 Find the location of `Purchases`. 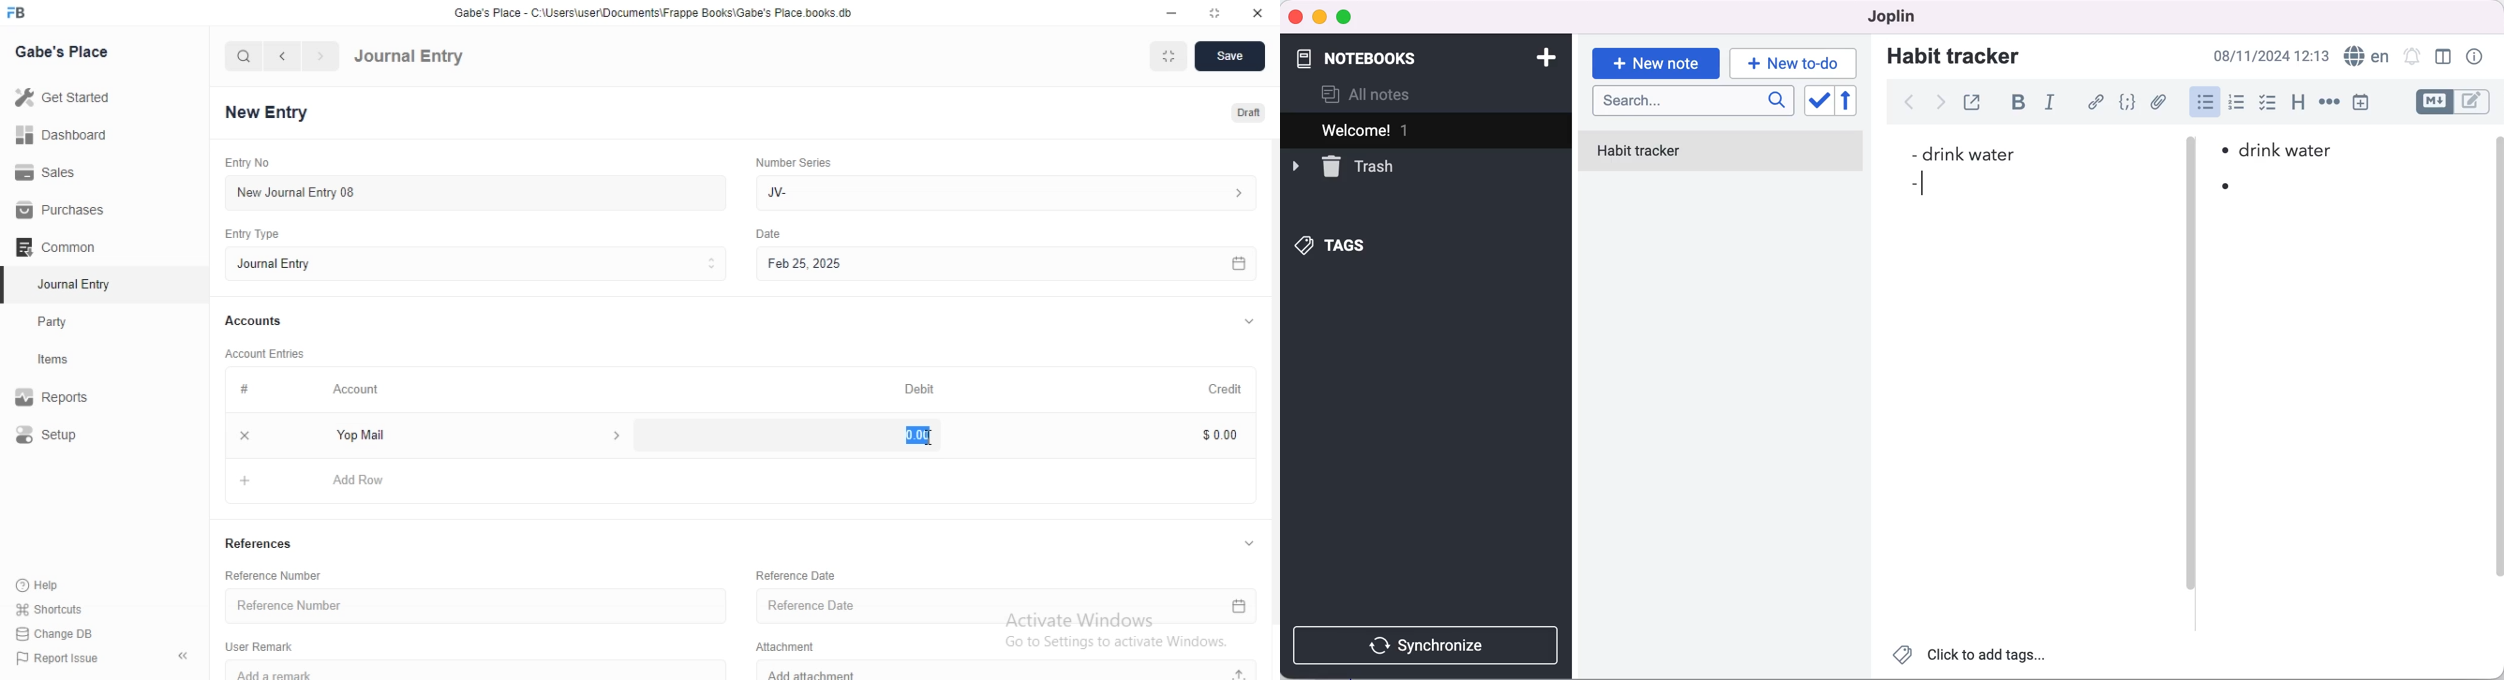

Purchases is located at coordinates (58, 210).